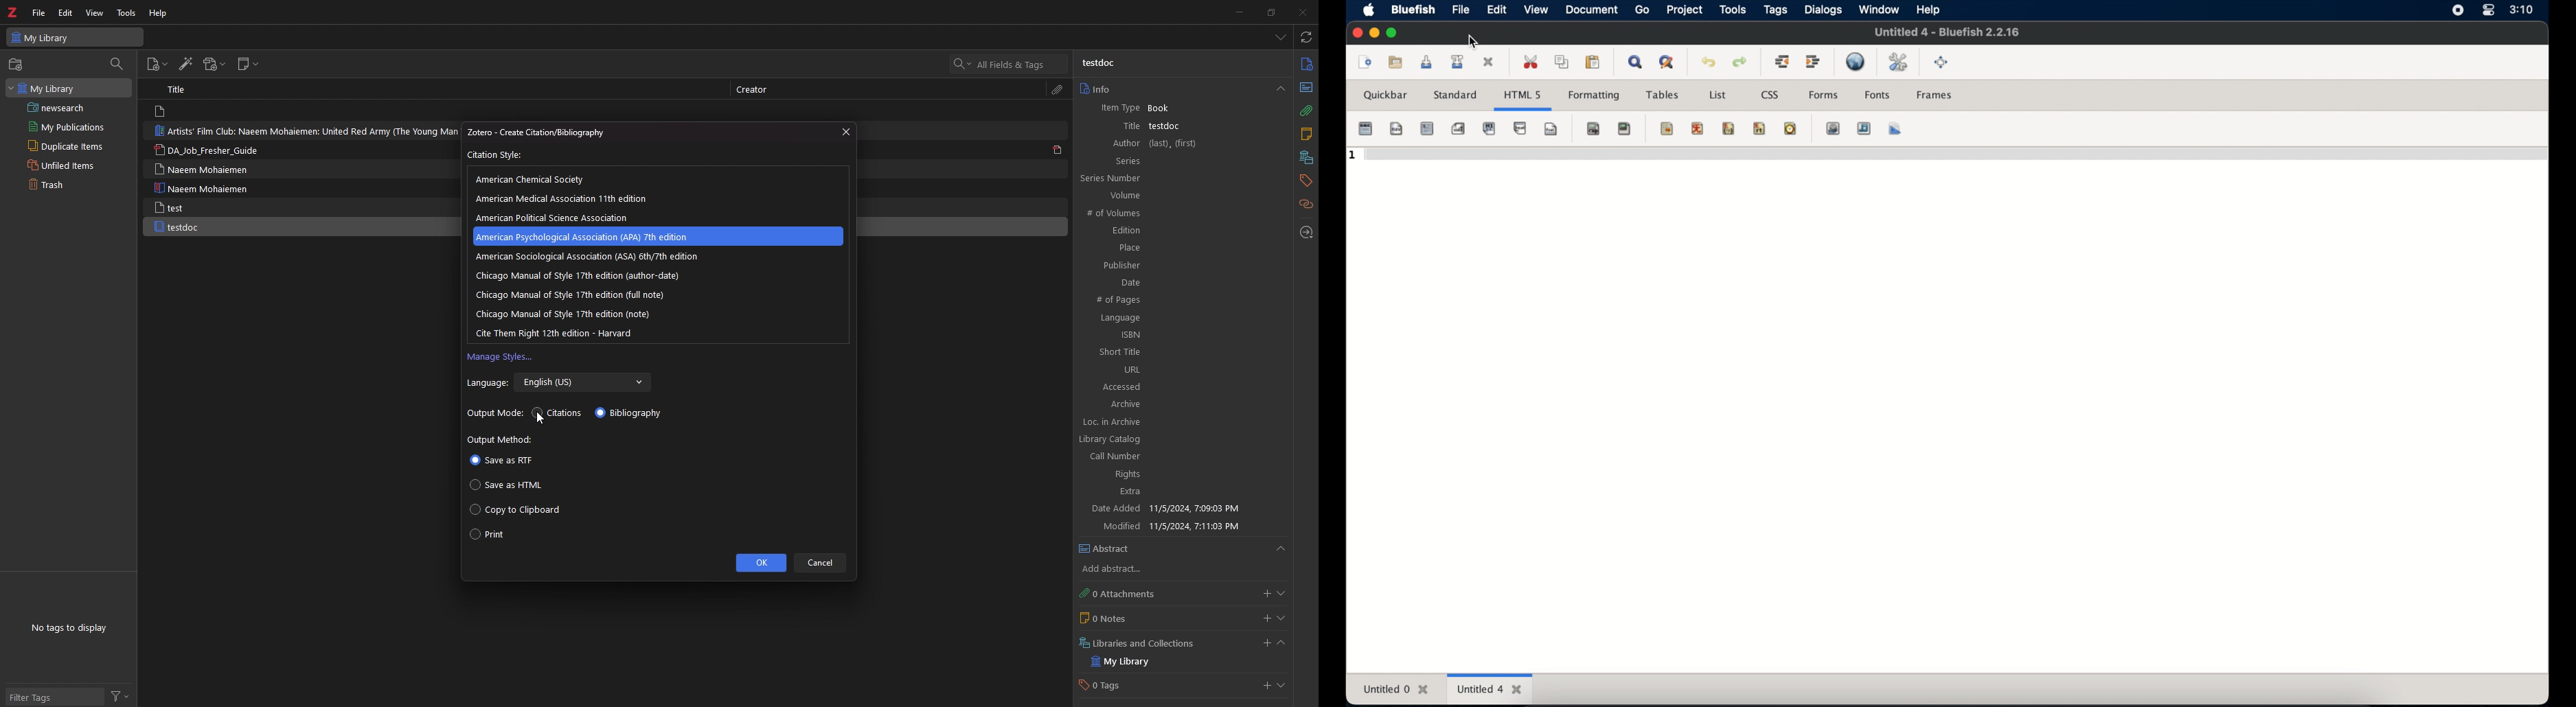  What do you see at coordinates (1281, 618) in the screenshot?
I see `show` at bounding box center [1281, 618].